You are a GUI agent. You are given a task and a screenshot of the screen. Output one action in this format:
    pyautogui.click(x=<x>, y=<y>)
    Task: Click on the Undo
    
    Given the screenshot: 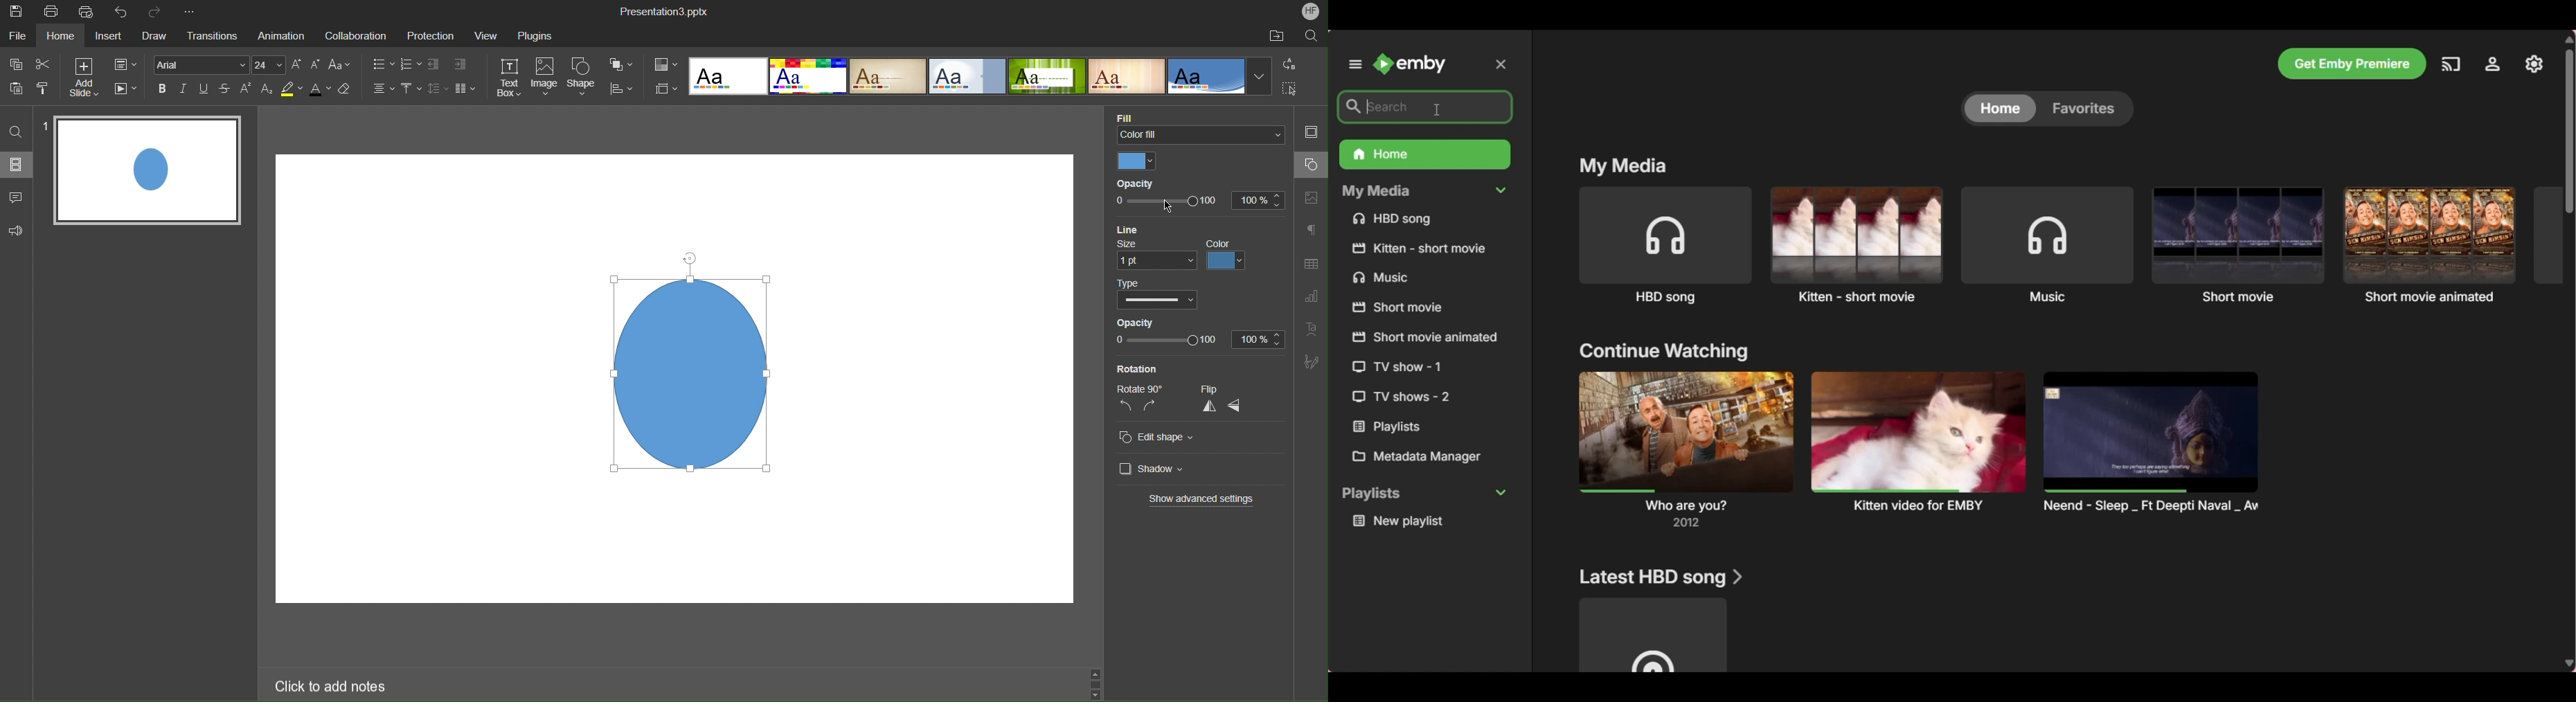 What is the action you would take?
    pyautogui.click(x=121, y=11)
    